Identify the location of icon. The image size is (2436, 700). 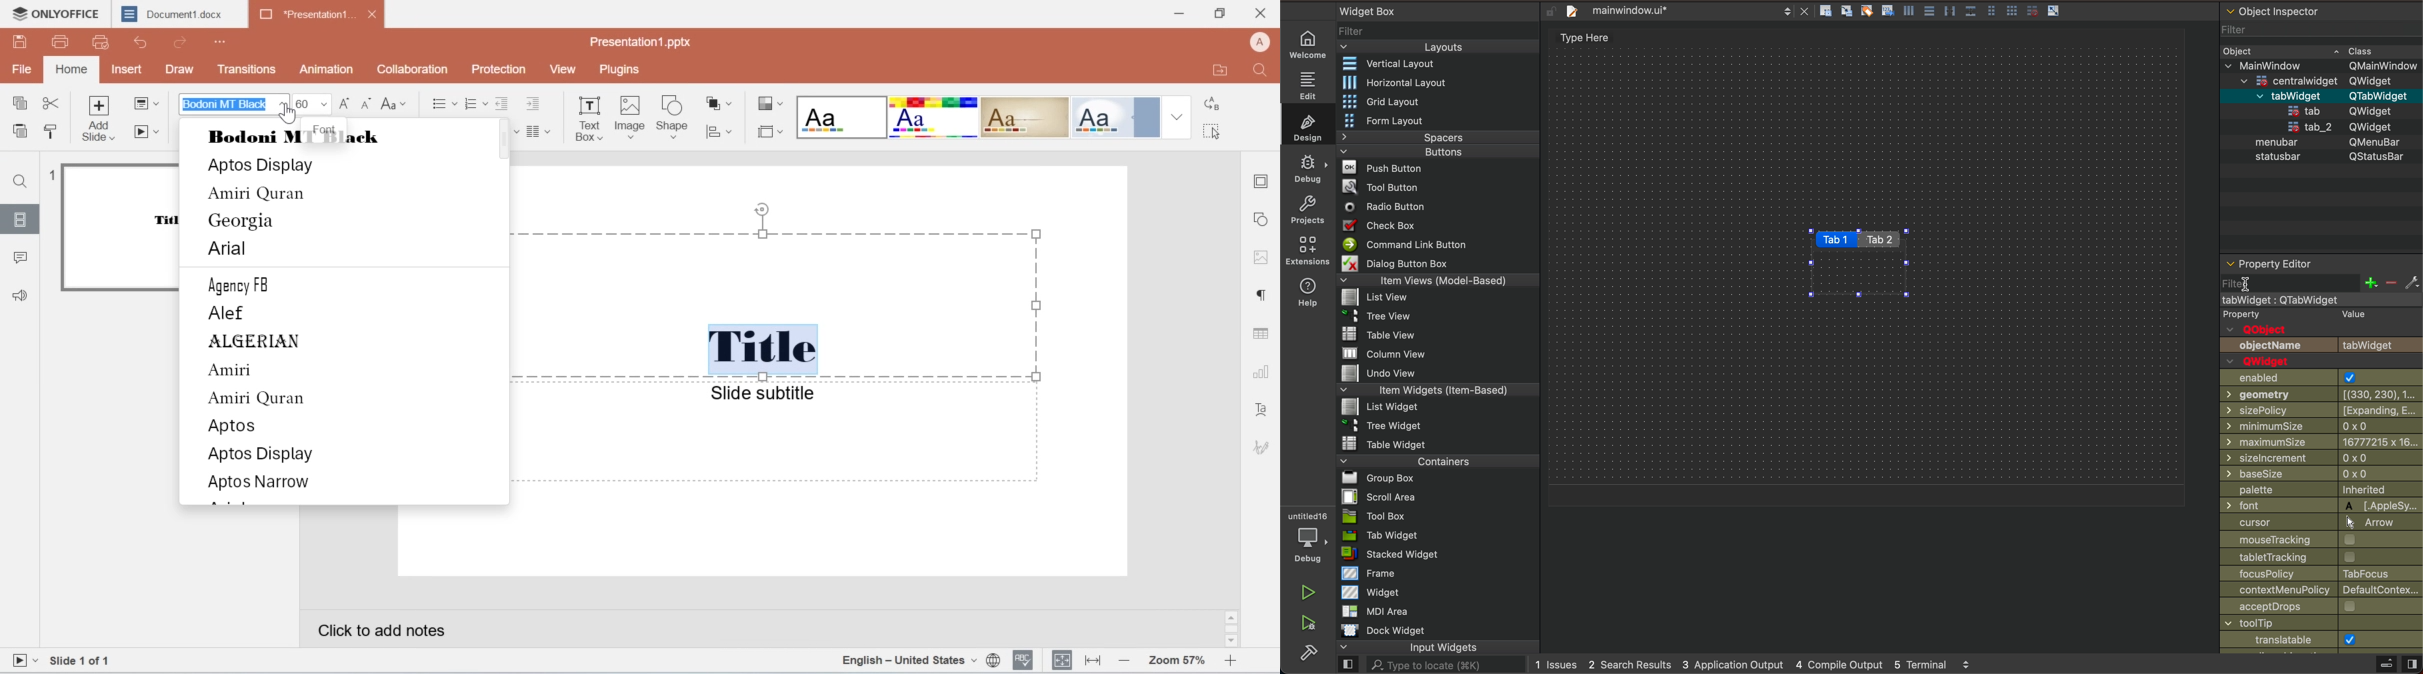
(1262, 446).